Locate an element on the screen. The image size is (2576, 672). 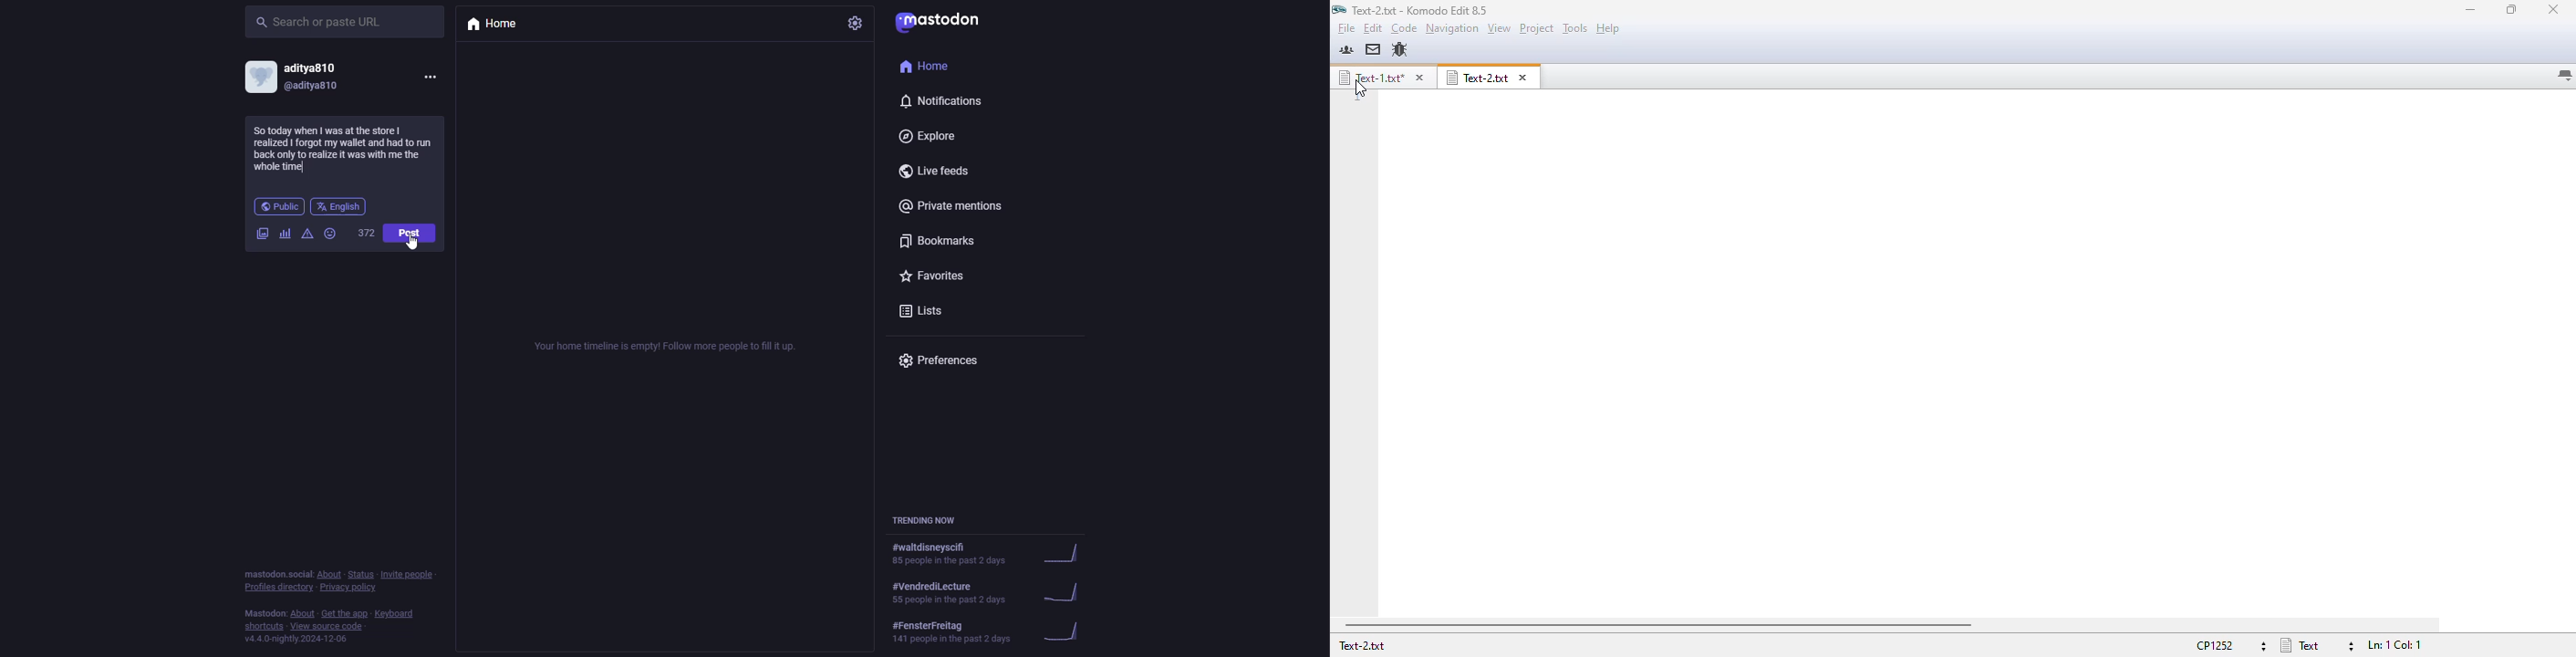
home is located at coordinates (495, 27).